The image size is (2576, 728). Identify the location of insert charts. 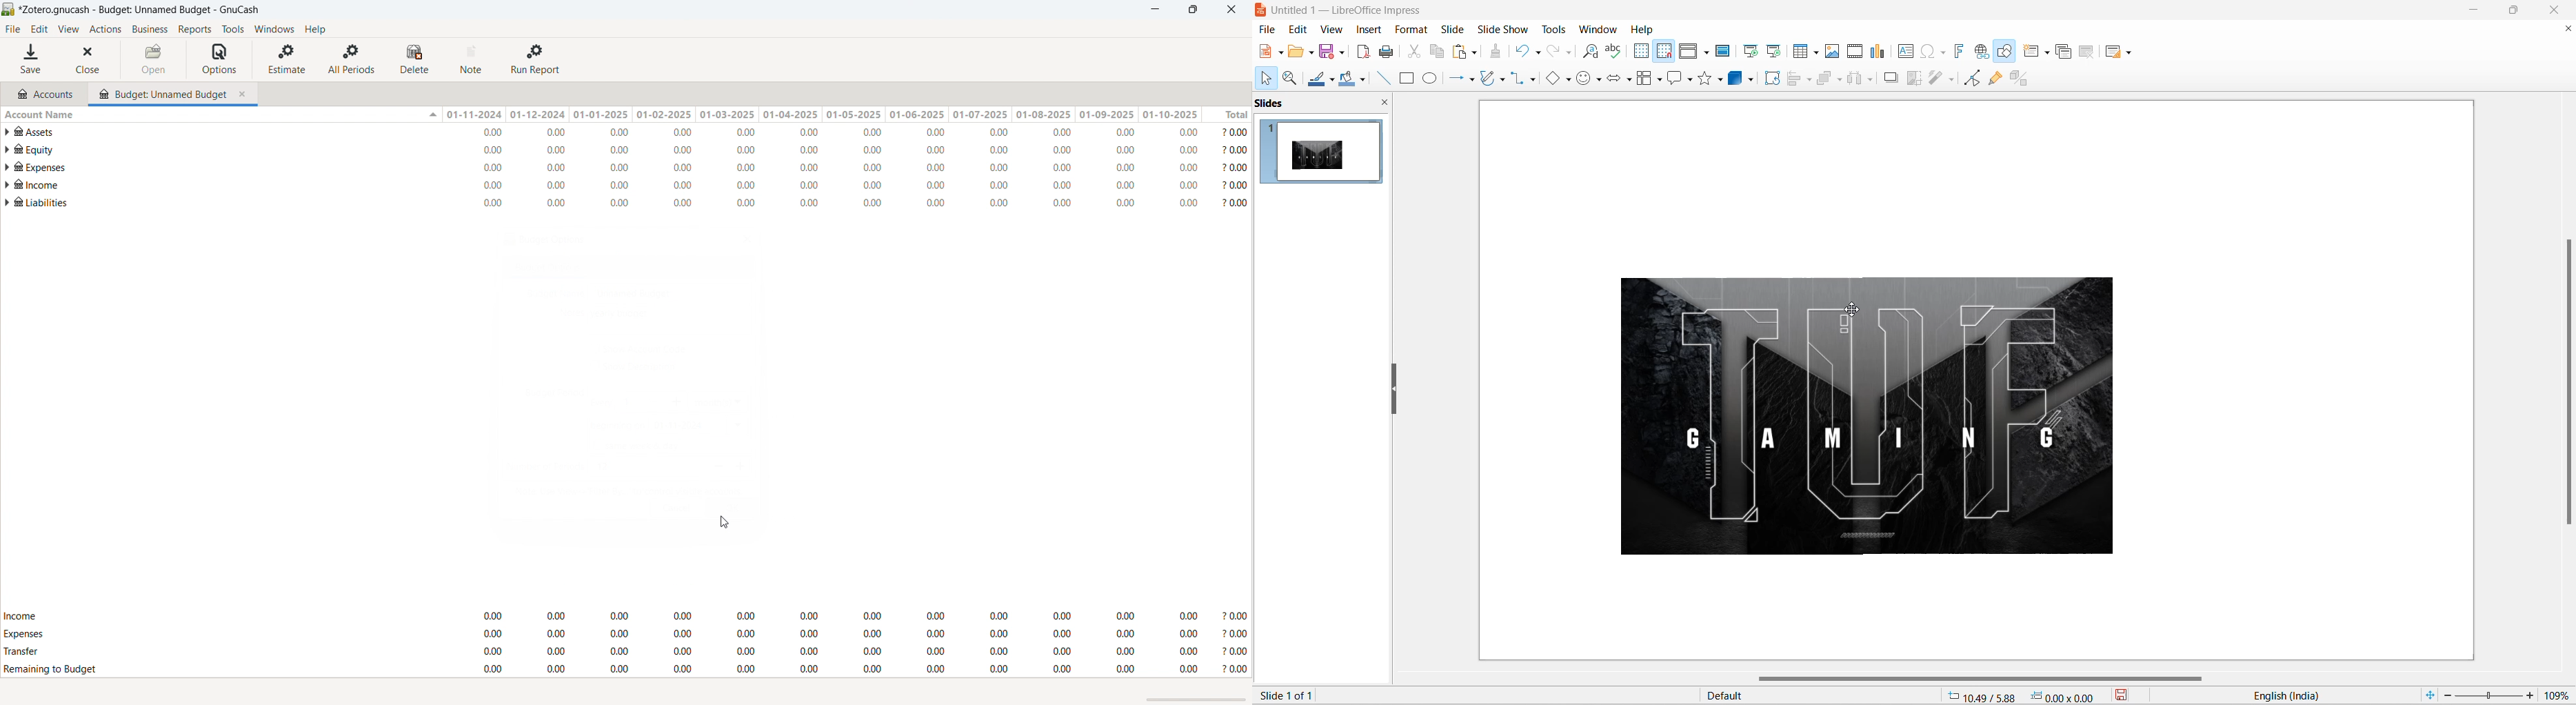
(1878, 52).